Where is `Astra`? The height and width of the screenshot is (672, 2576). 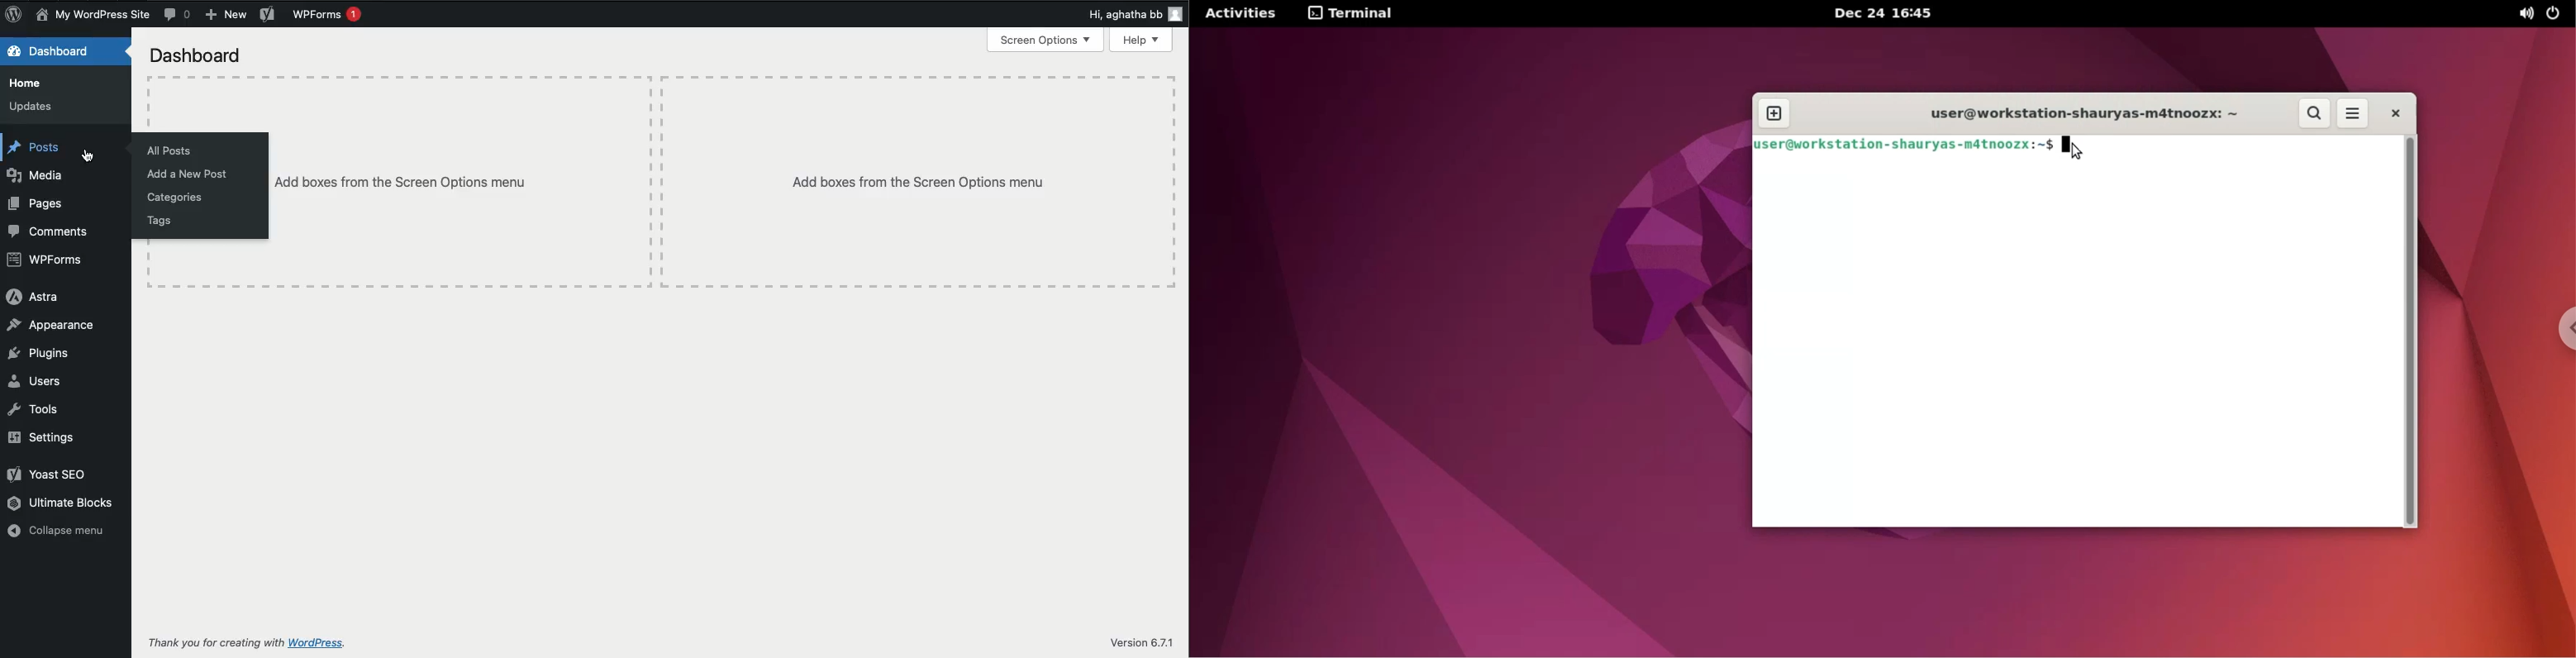 Astra is located at coordinates (32, 296).